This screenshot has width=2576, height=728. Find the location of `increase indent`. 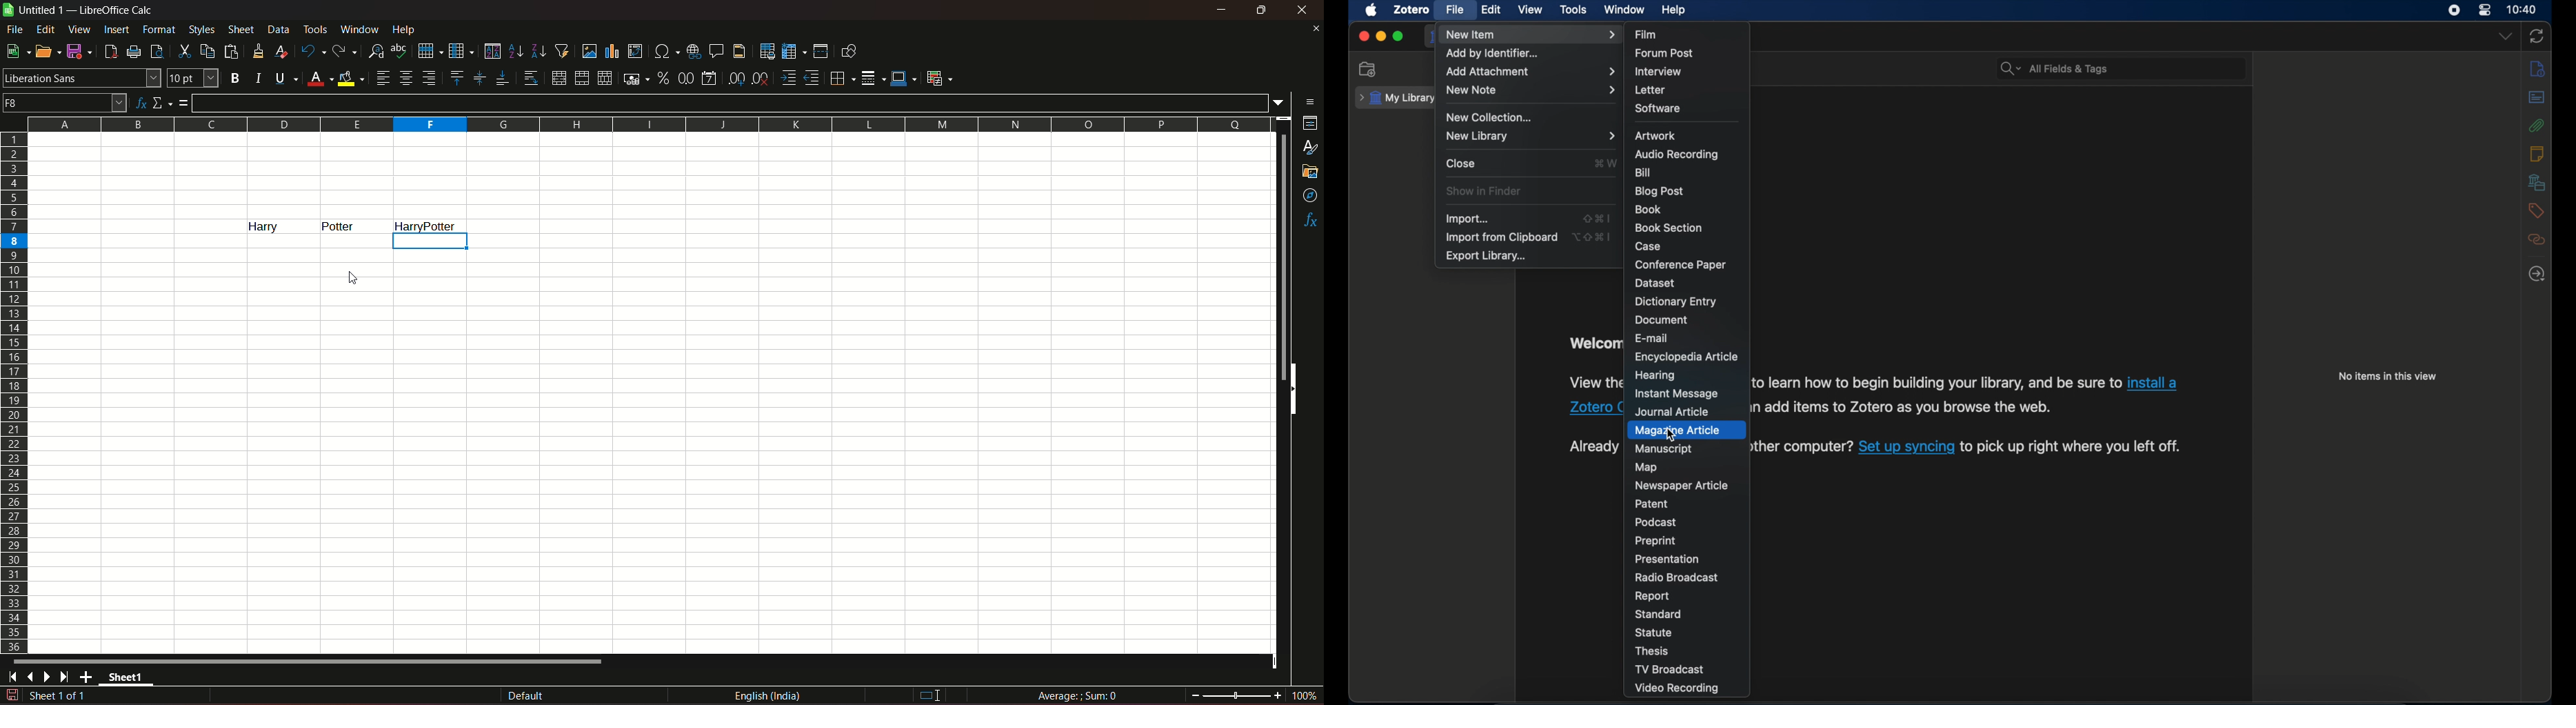

increase indent is located at coordinates (787, 78).